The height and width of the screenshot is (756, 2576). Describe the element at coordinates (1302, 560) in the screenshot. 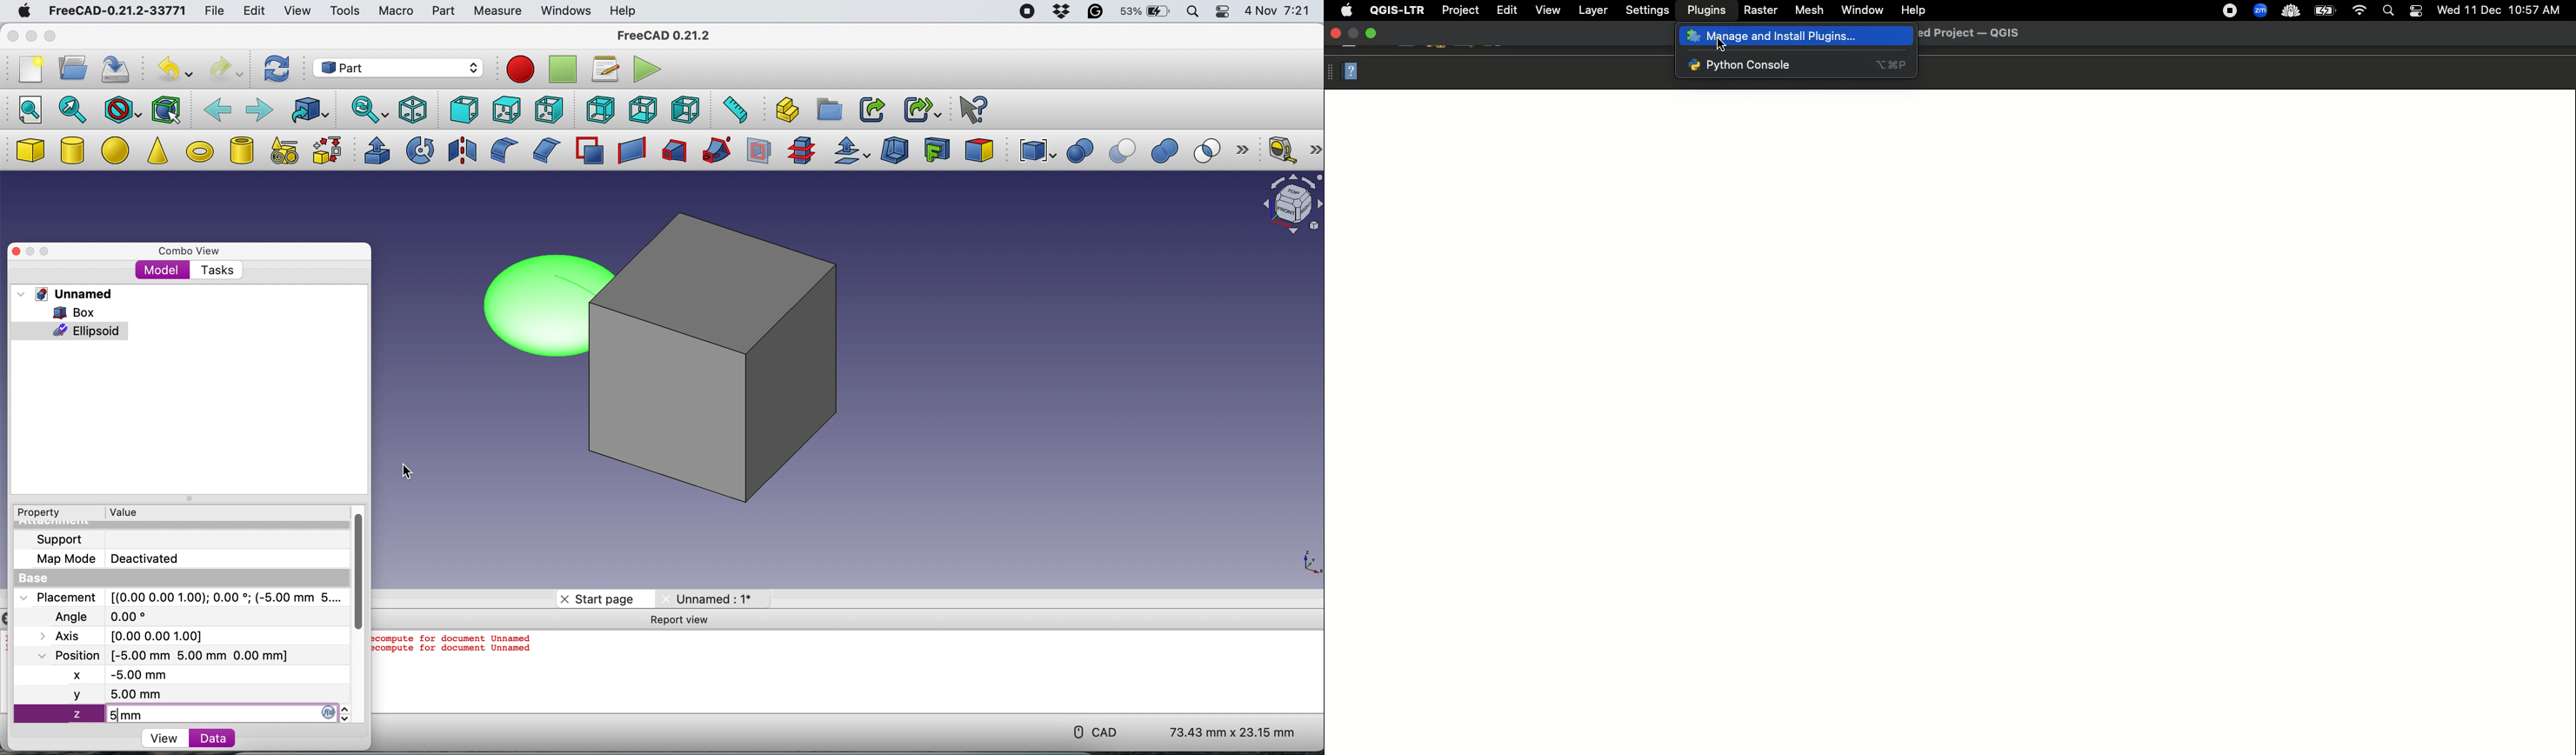

I see `xy coordinate` at that location.